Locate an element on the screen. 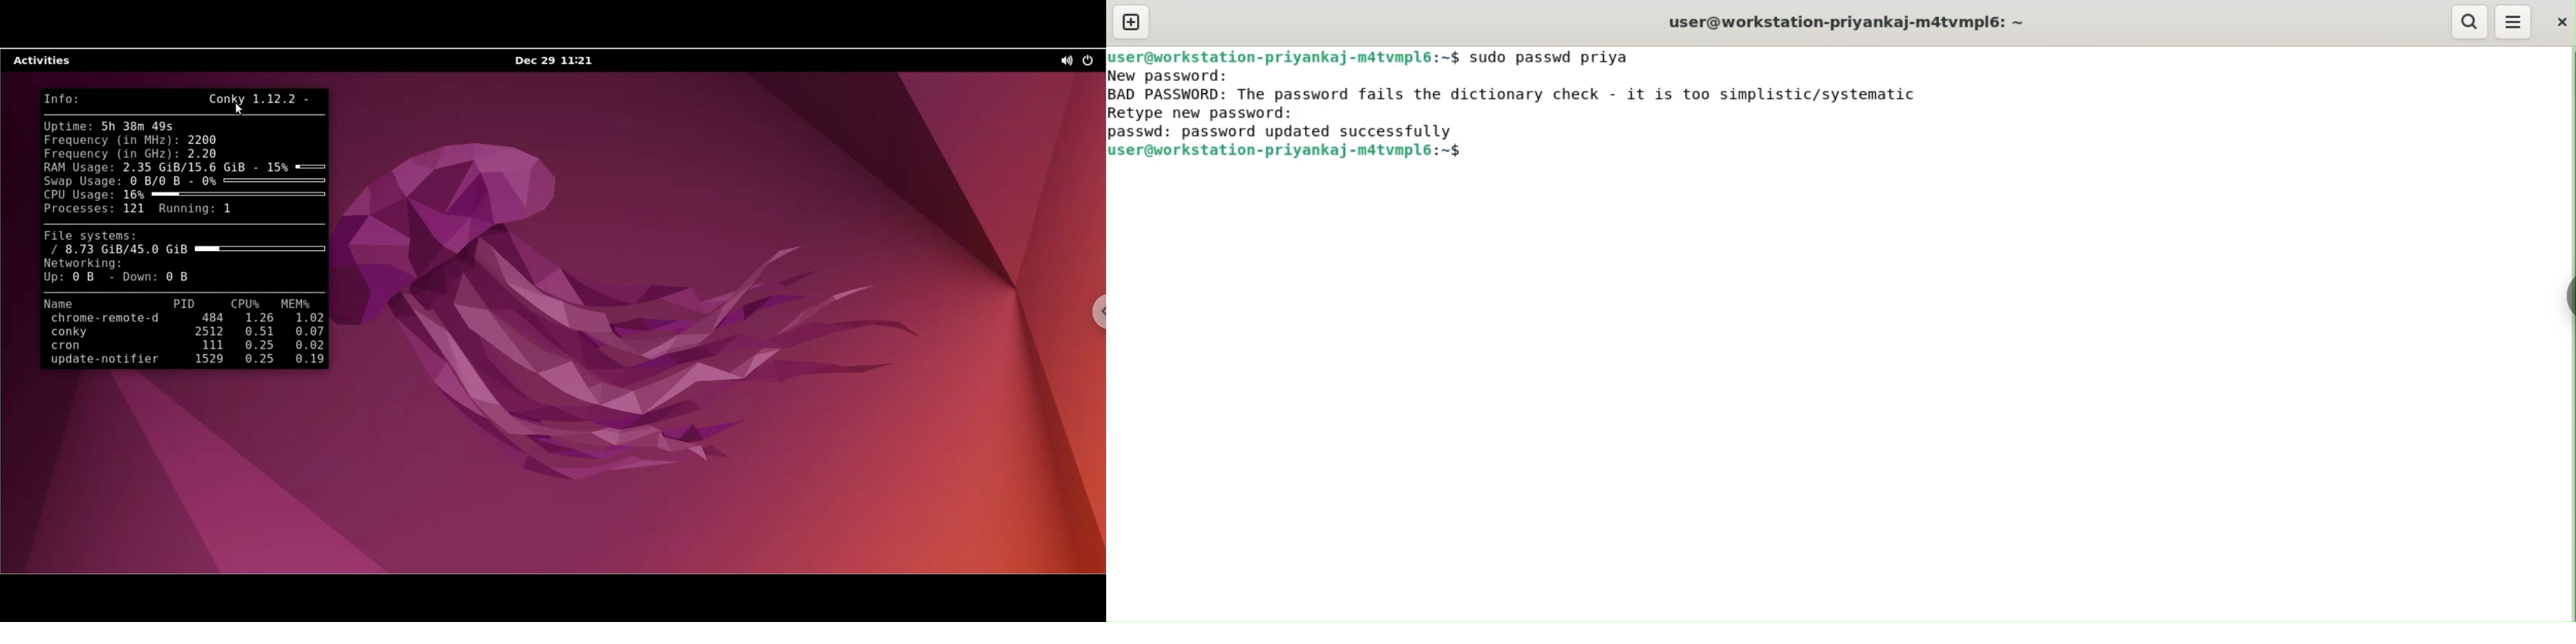 The width and height of the screenshot is (2576, 644). menu is located at coordinates (2514, 22).